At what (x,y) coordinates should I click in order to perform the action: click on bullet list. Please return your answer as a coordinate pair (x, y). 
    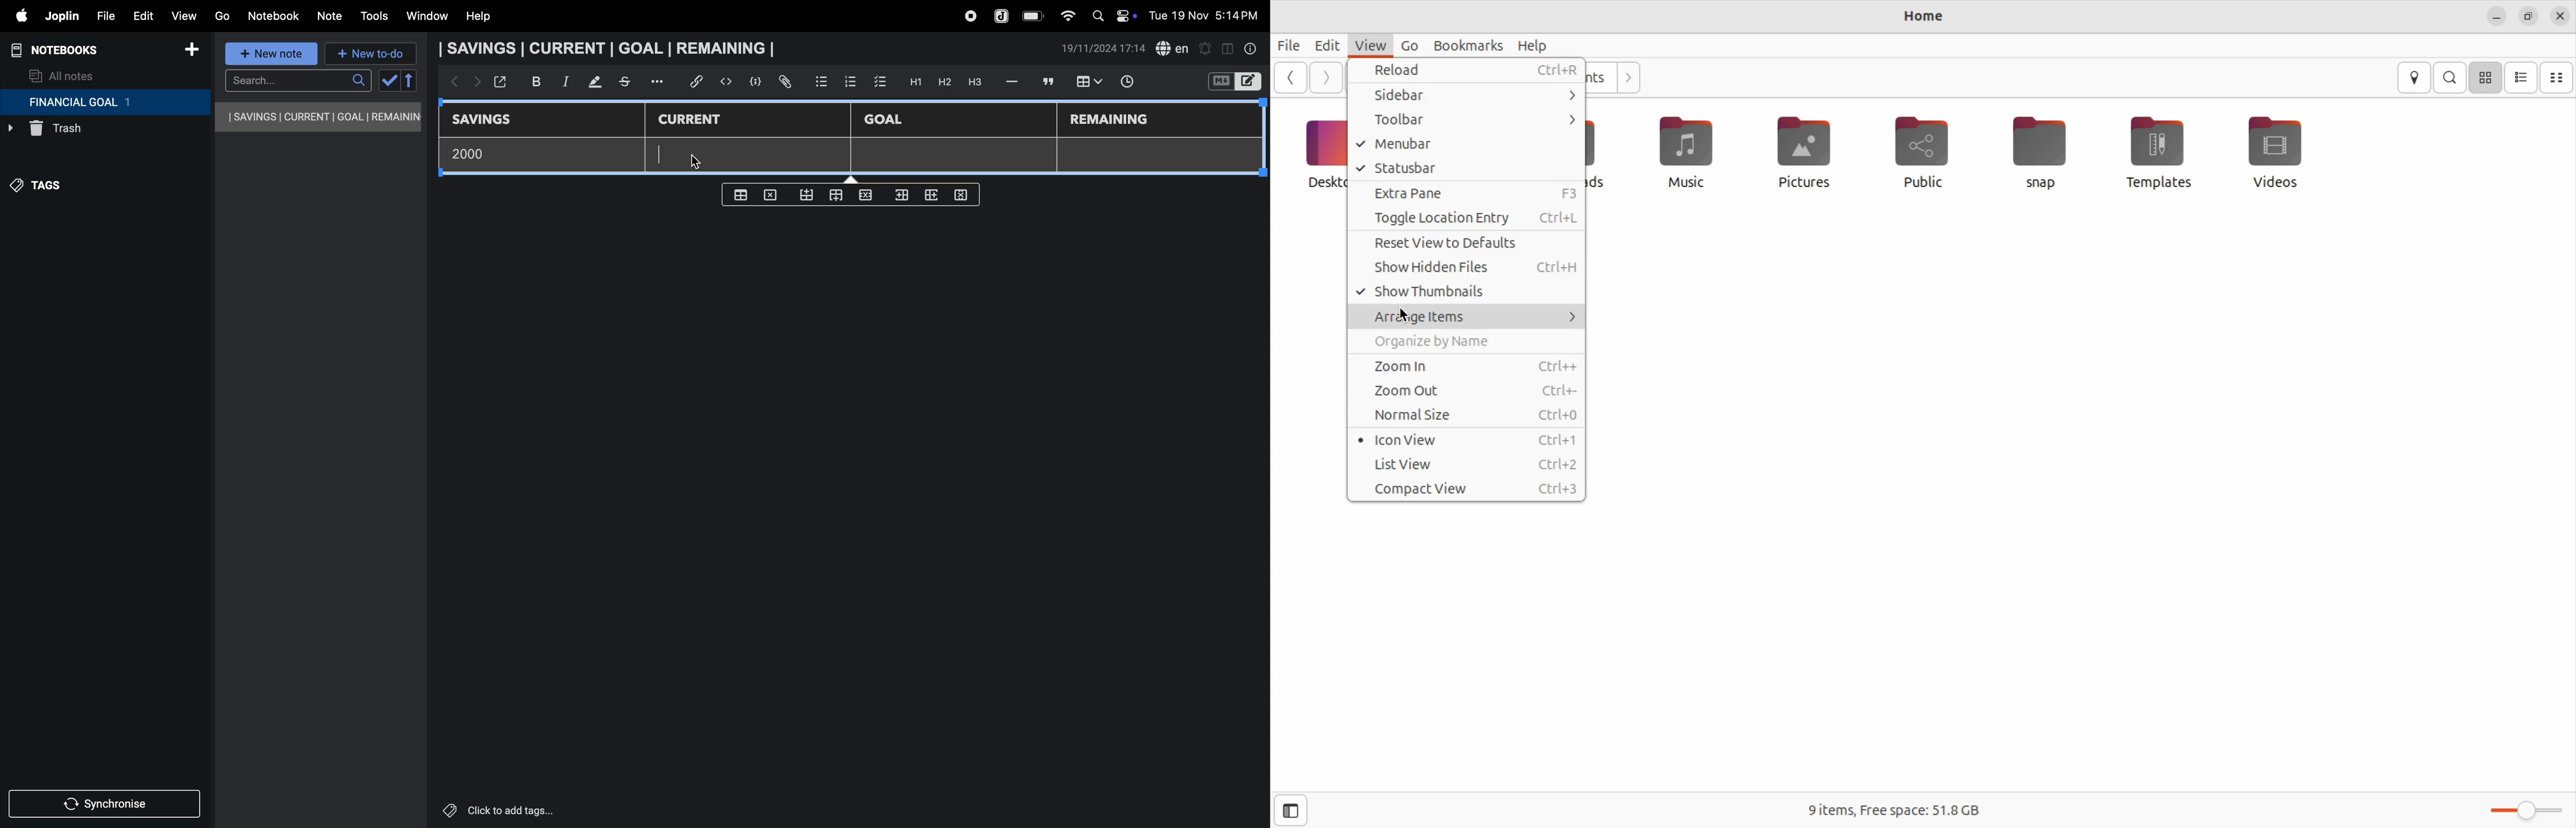
    Looking at the image, I should click on (821, 80).